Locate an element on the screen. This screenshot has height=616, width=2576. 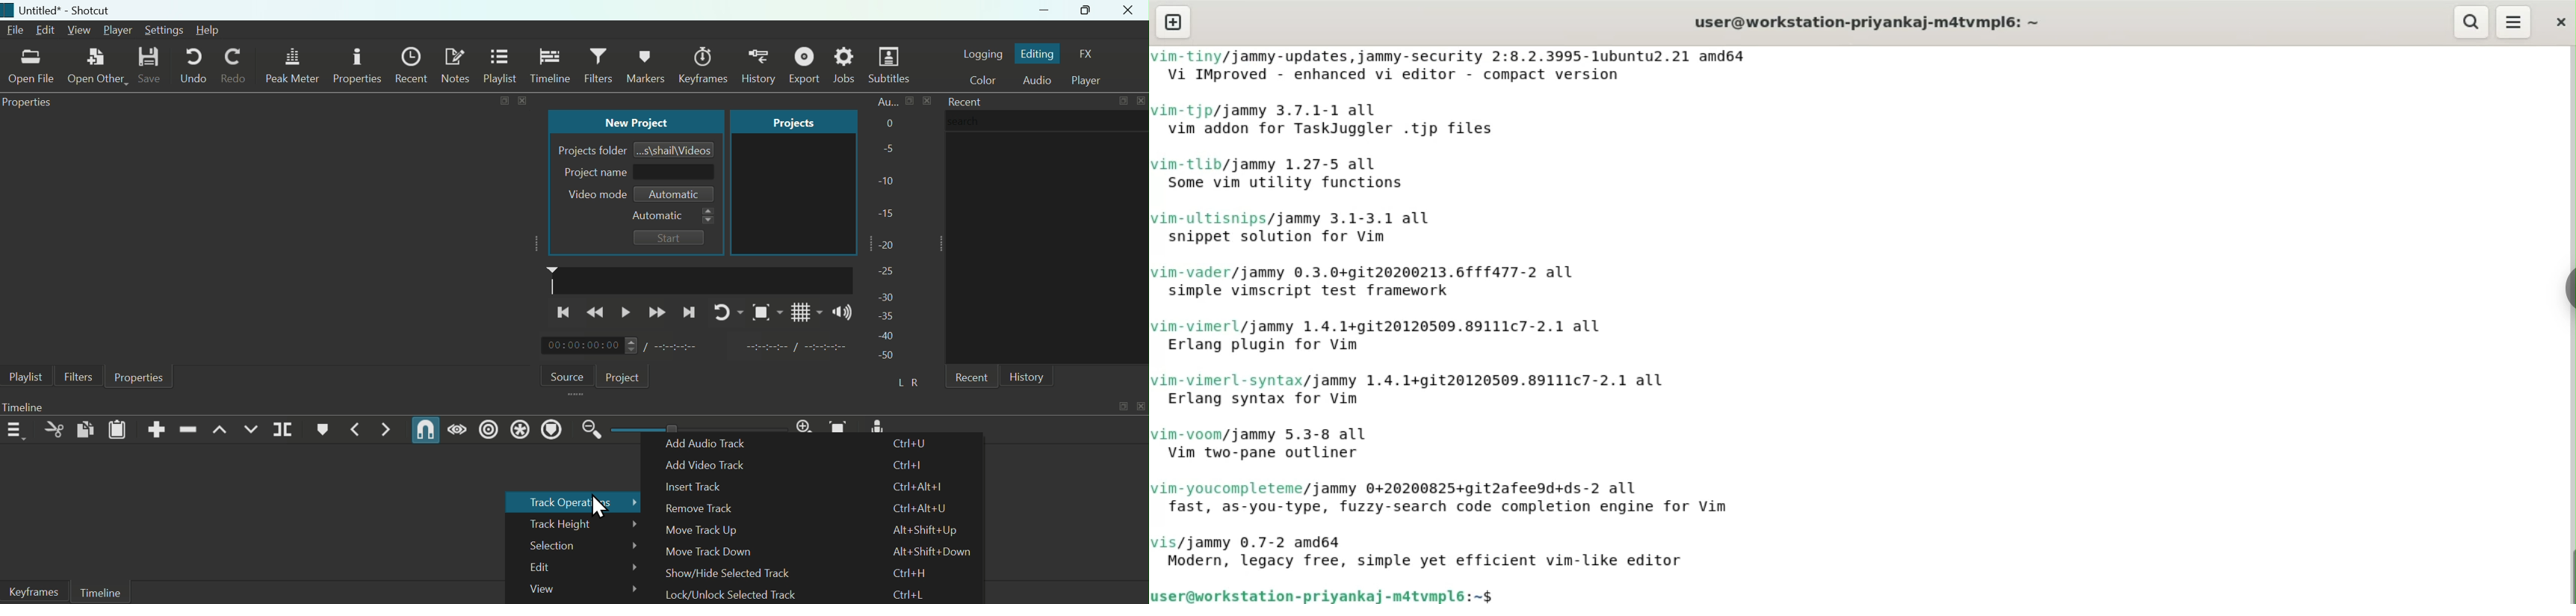
Play/Pause is located at coordinates (628, 311).